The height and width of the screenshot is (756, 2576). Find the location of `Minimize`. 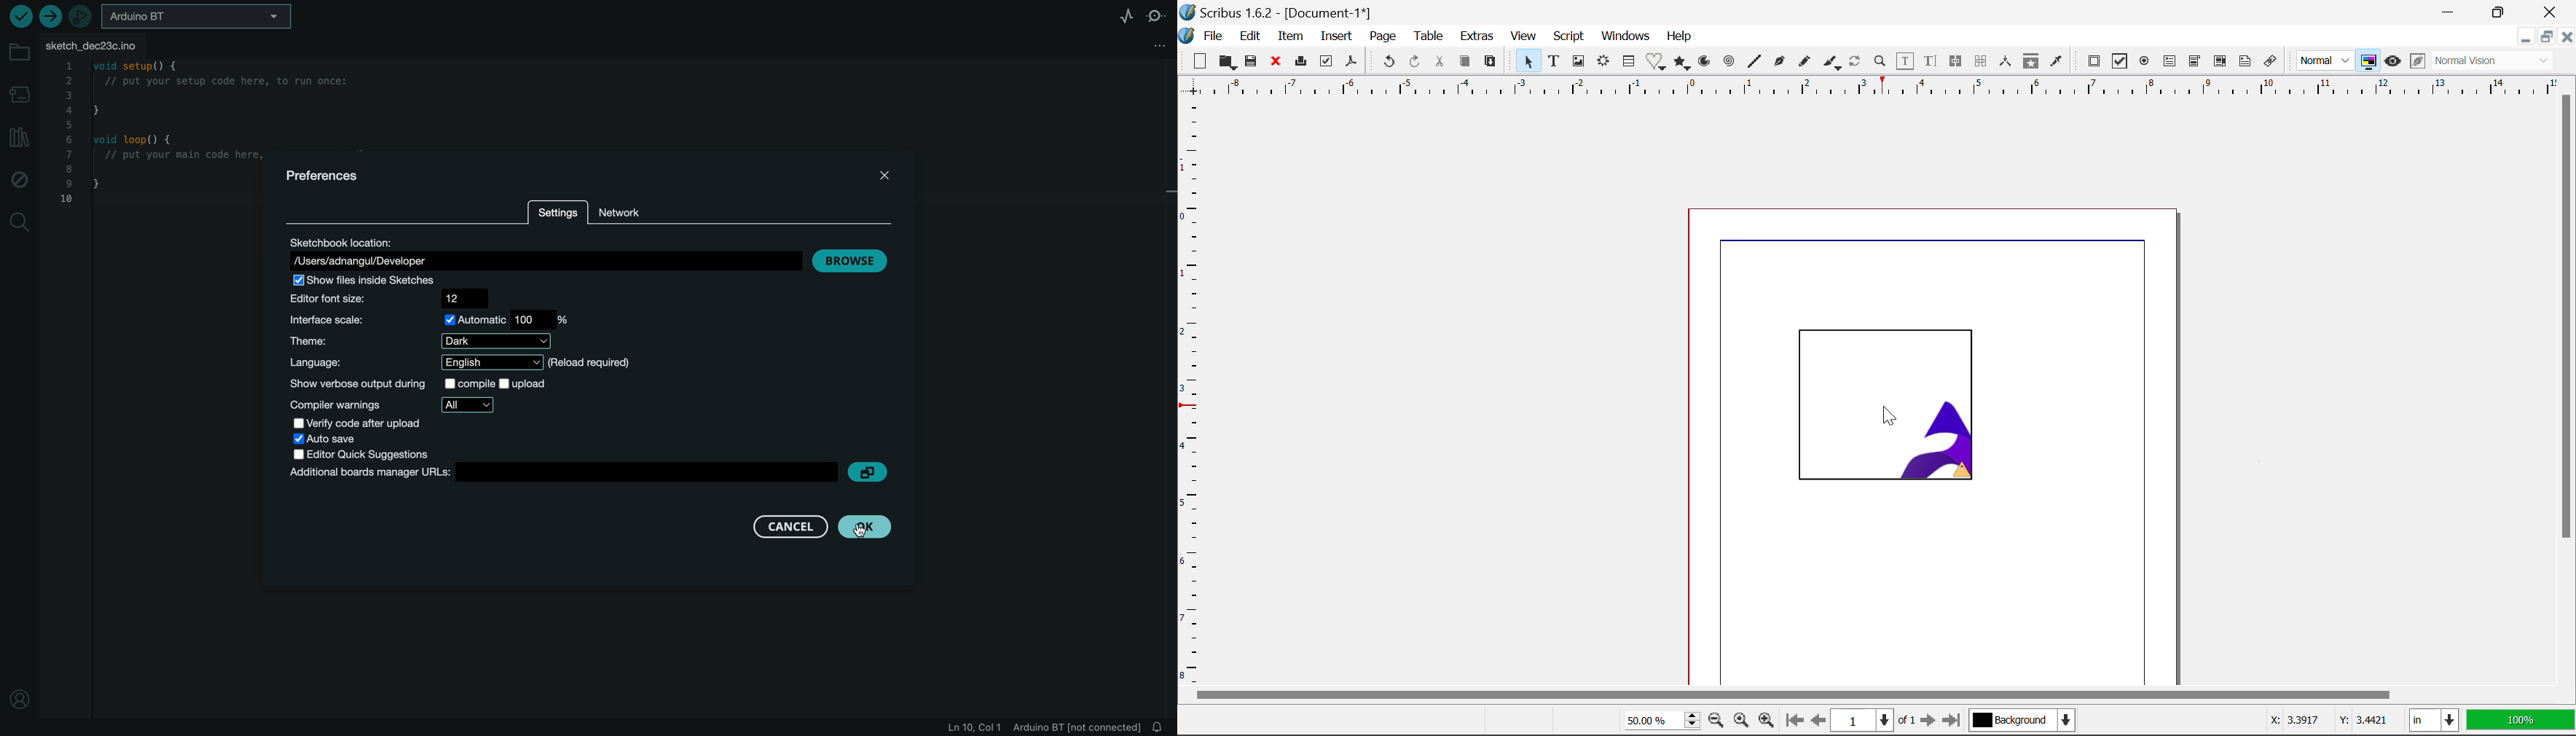

Minimize is located at coordinates (2548, 36).